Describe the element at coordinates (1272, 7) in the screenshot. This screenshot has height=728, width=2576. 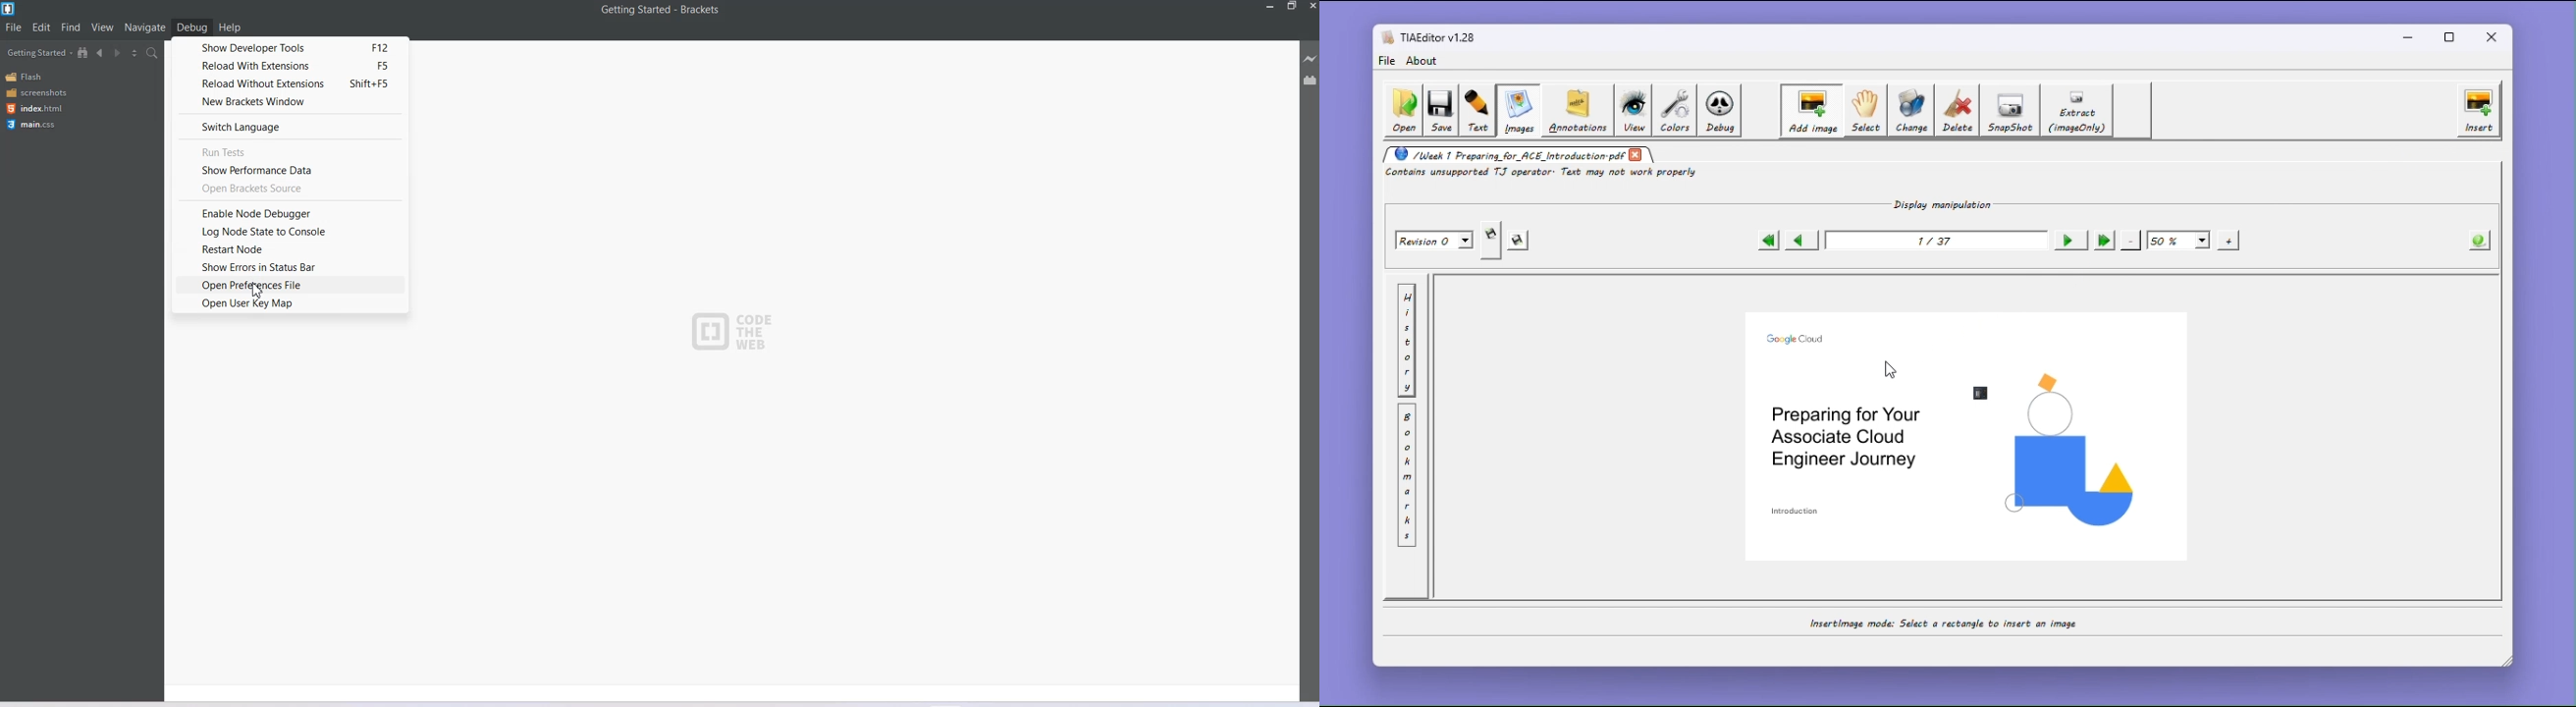
I see `Minimize` at that location.